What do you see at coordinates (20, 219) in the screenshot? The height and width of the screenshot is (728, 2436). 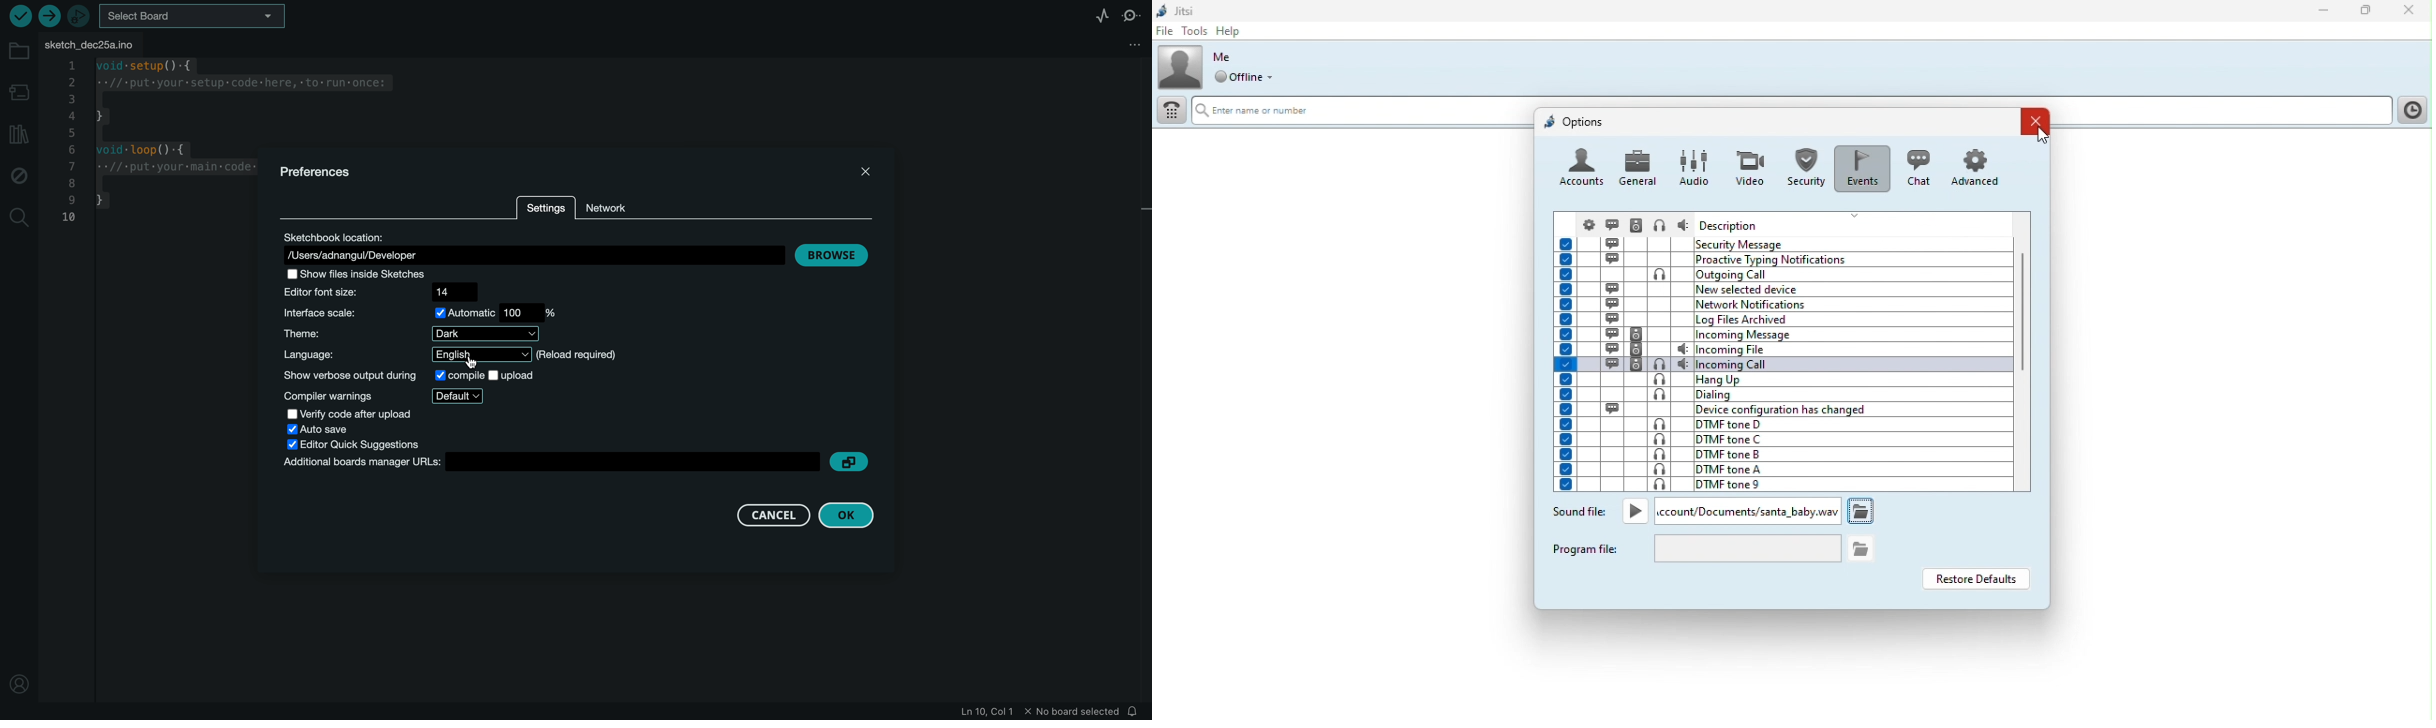 I see `search` at bounding box center [20, 219].